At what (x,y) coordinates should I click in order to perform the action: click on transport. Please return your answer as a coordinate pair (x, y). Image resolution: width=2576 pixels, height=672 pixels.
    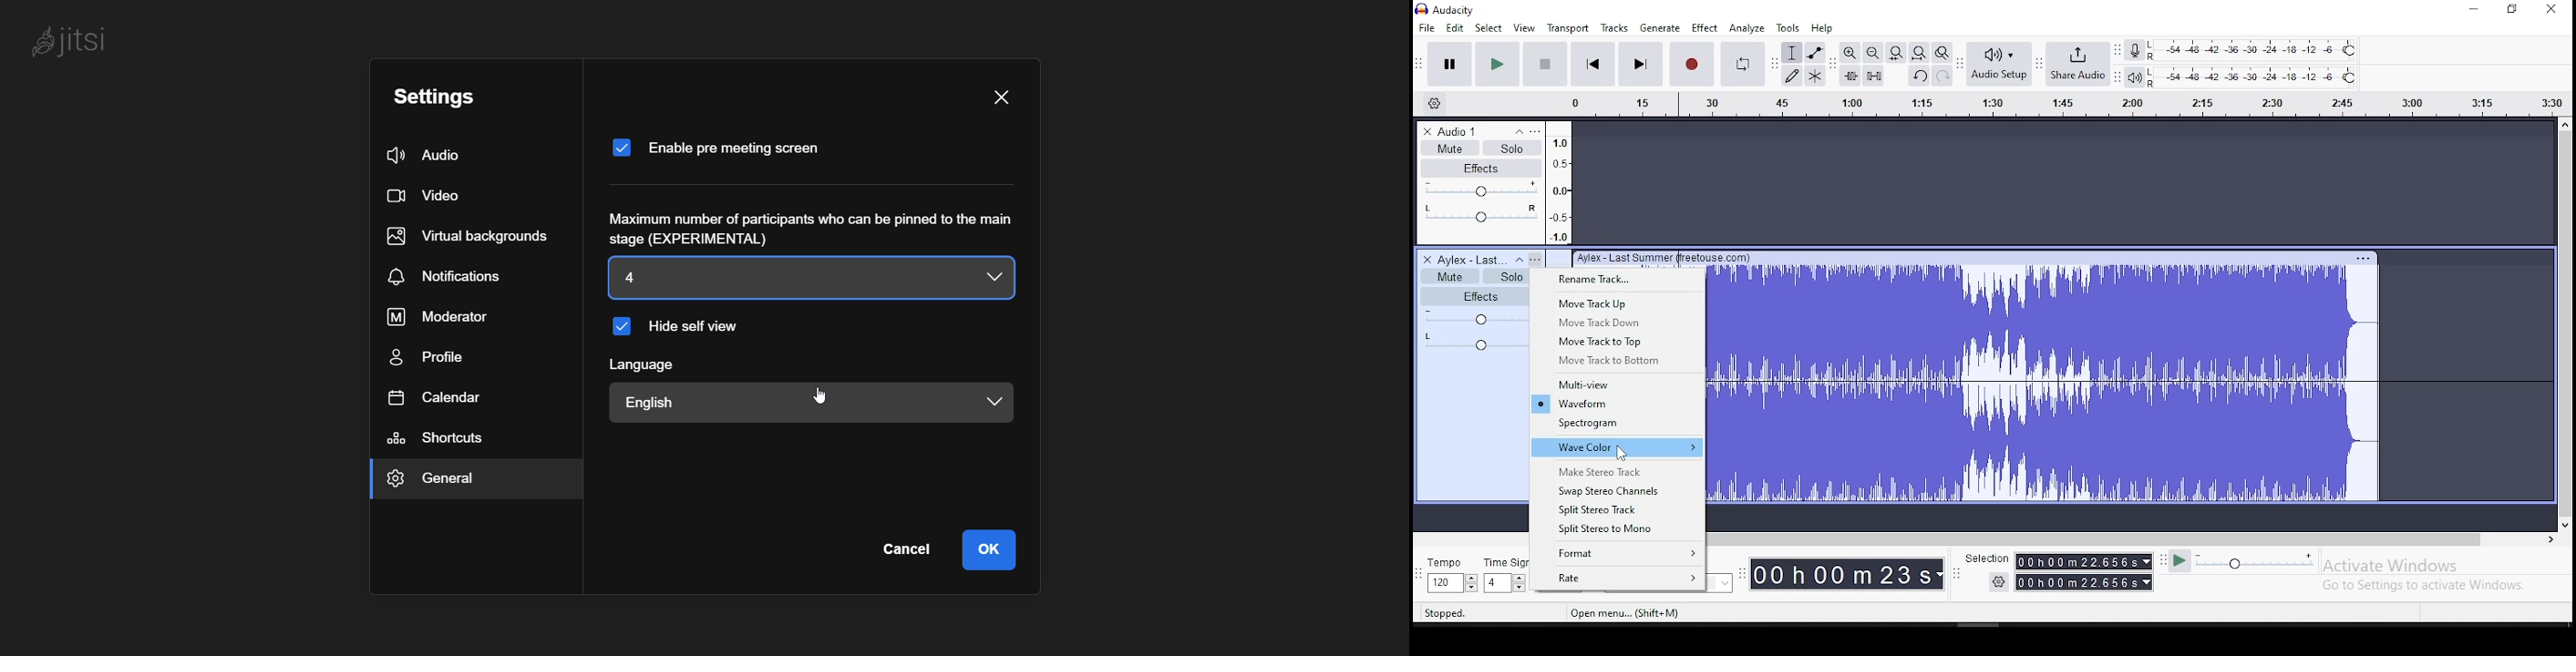
    Looking at the image, I should click on (1568, 27).